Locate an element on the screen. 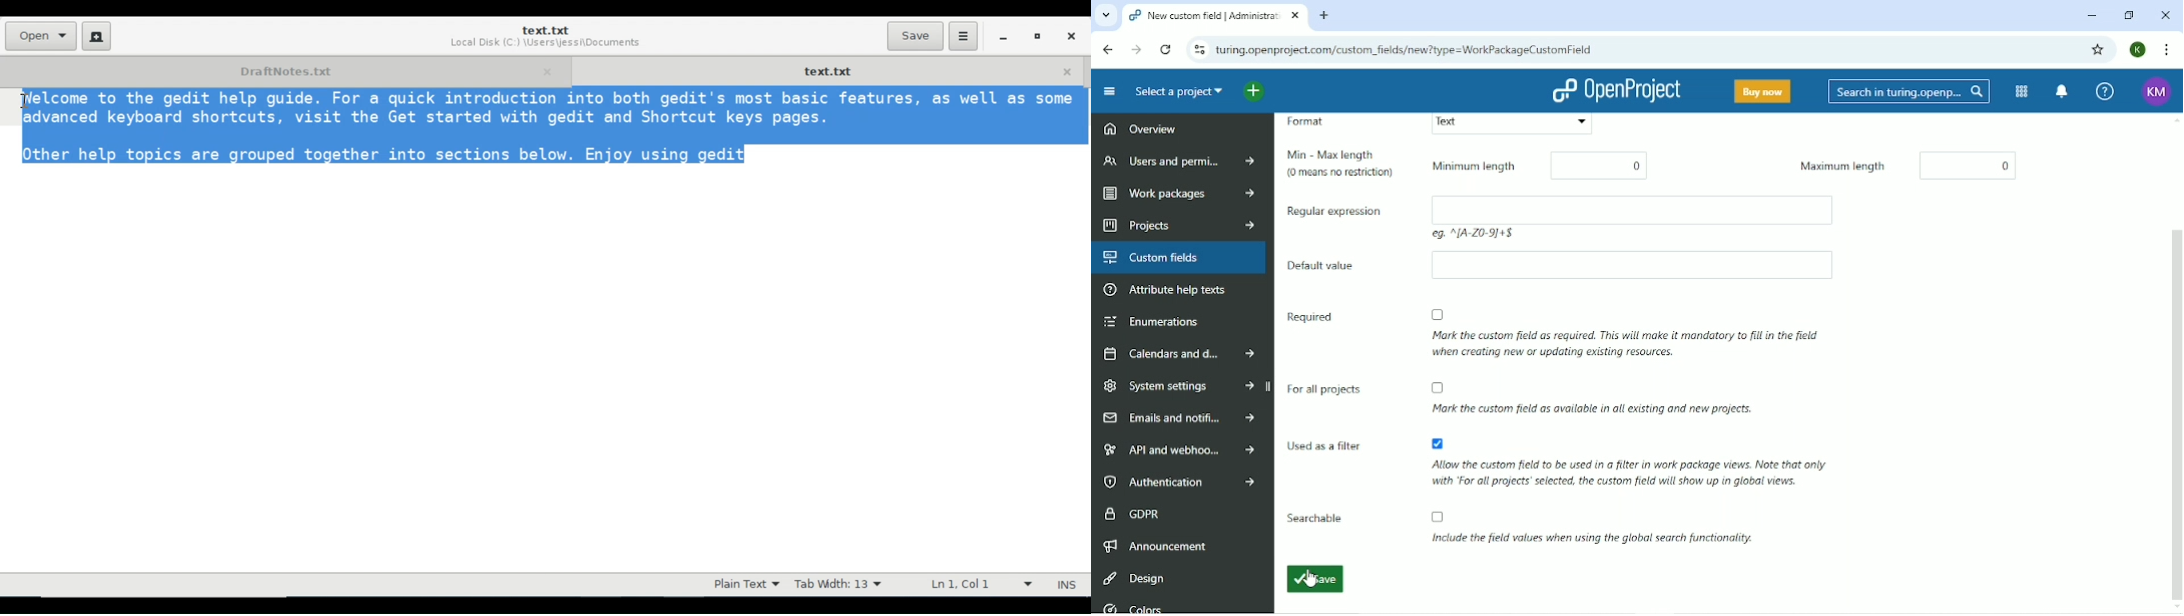 Image resolution: width=2184 pixels, height=616 pixels. Requires is located at coordinates (1311, 317).